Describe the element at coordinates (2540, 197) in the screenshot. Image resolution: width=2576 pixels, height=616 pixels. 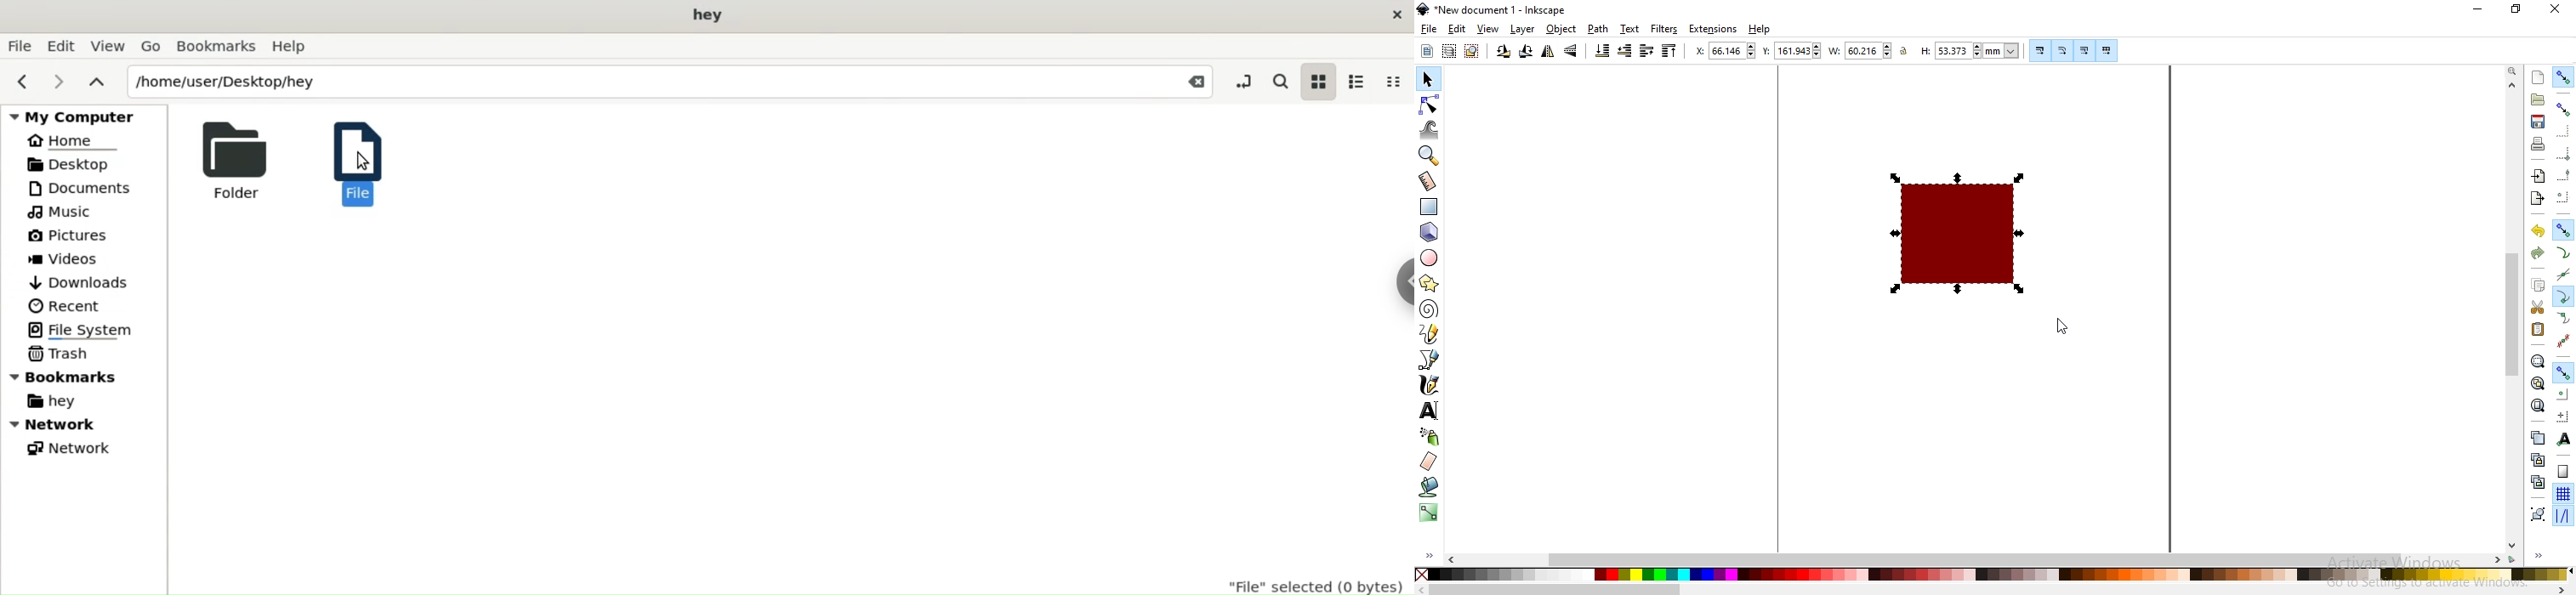
I see `export a document` at that location.